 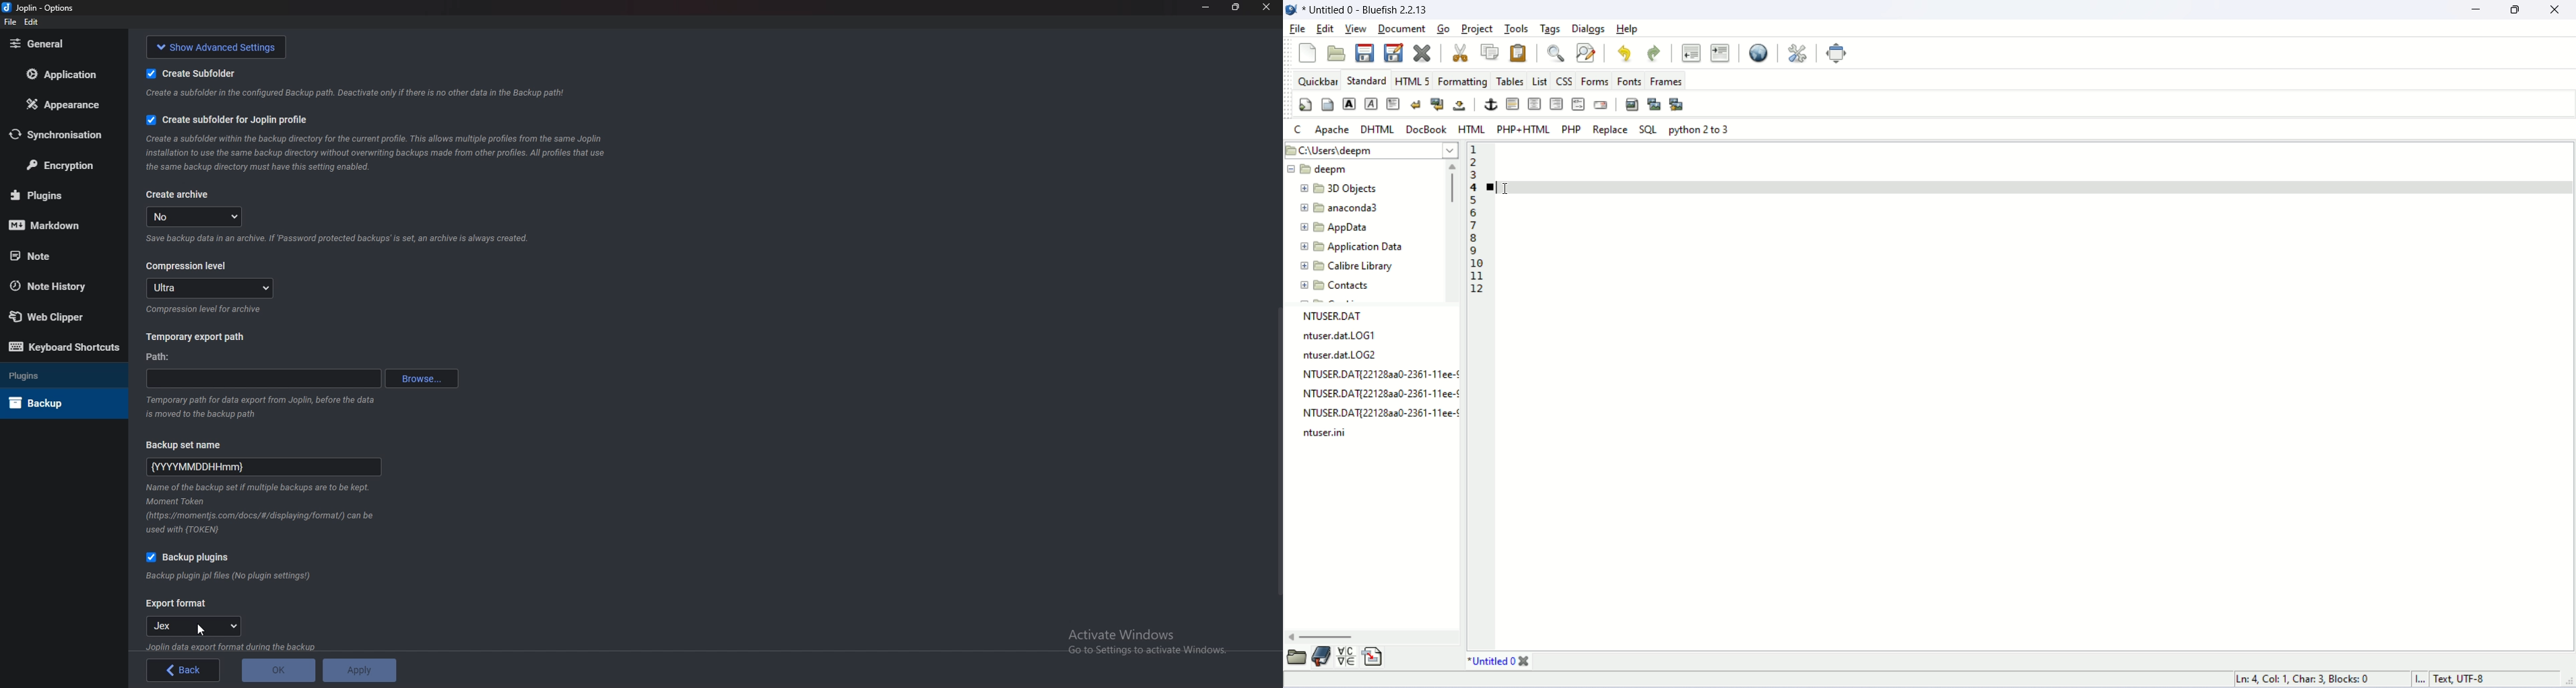 What do you see at coordinates (1349, 104) in the screenshot?
I see `strong` at bounding box center [1349, 104].